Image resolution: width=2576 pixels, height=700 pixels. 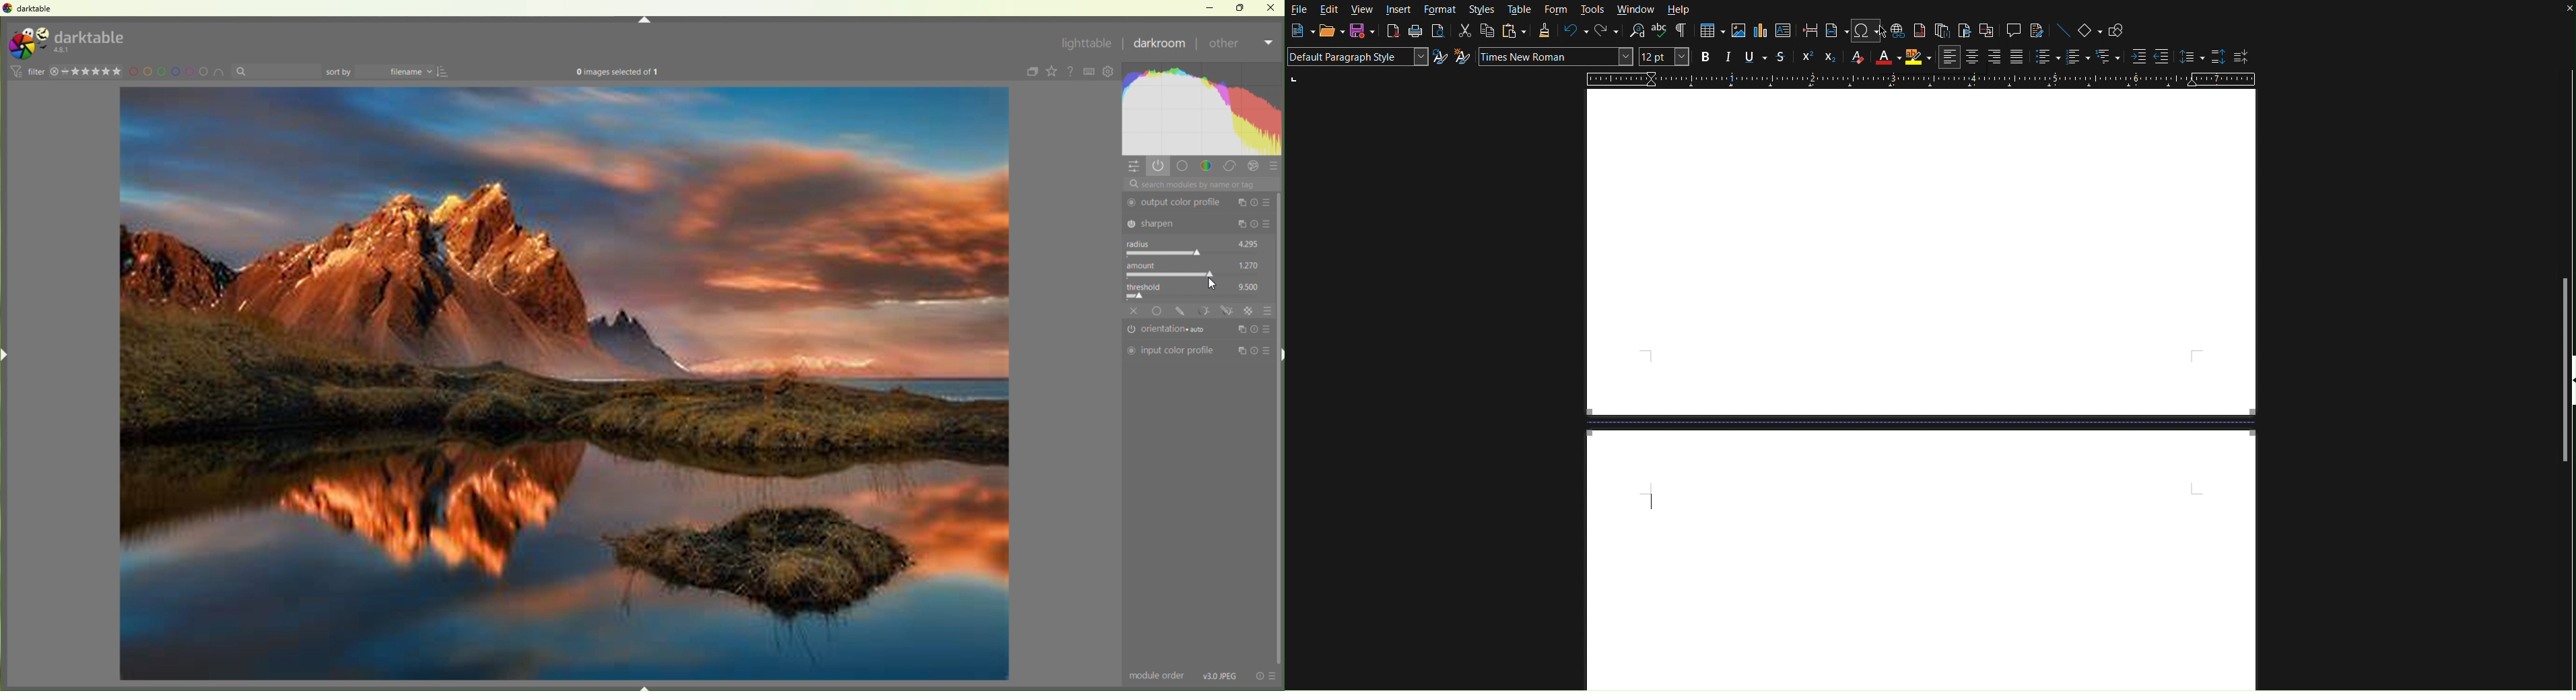 What do you see at coordinates (1753, 58) in the screenshot?
I see `Underline` at bounding box center [1753, 58].